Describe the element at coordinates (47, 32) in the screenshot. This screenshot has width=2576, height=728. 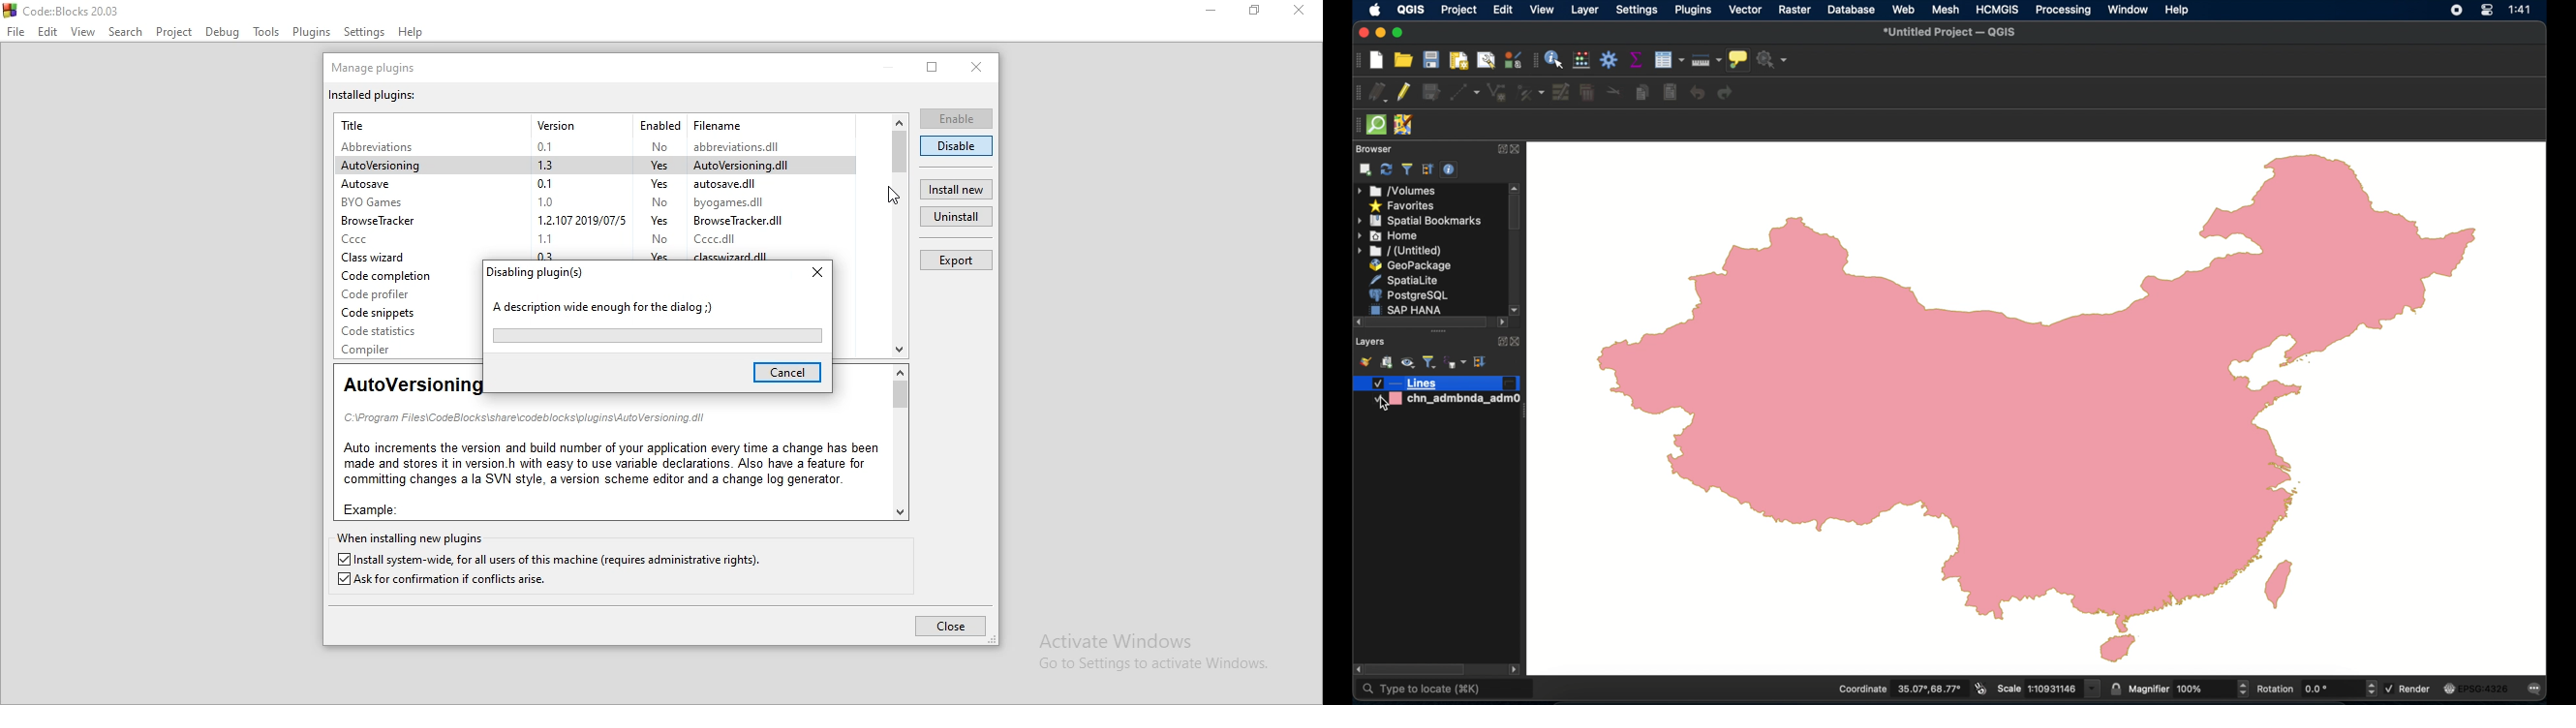
I see `Edit` at that location.